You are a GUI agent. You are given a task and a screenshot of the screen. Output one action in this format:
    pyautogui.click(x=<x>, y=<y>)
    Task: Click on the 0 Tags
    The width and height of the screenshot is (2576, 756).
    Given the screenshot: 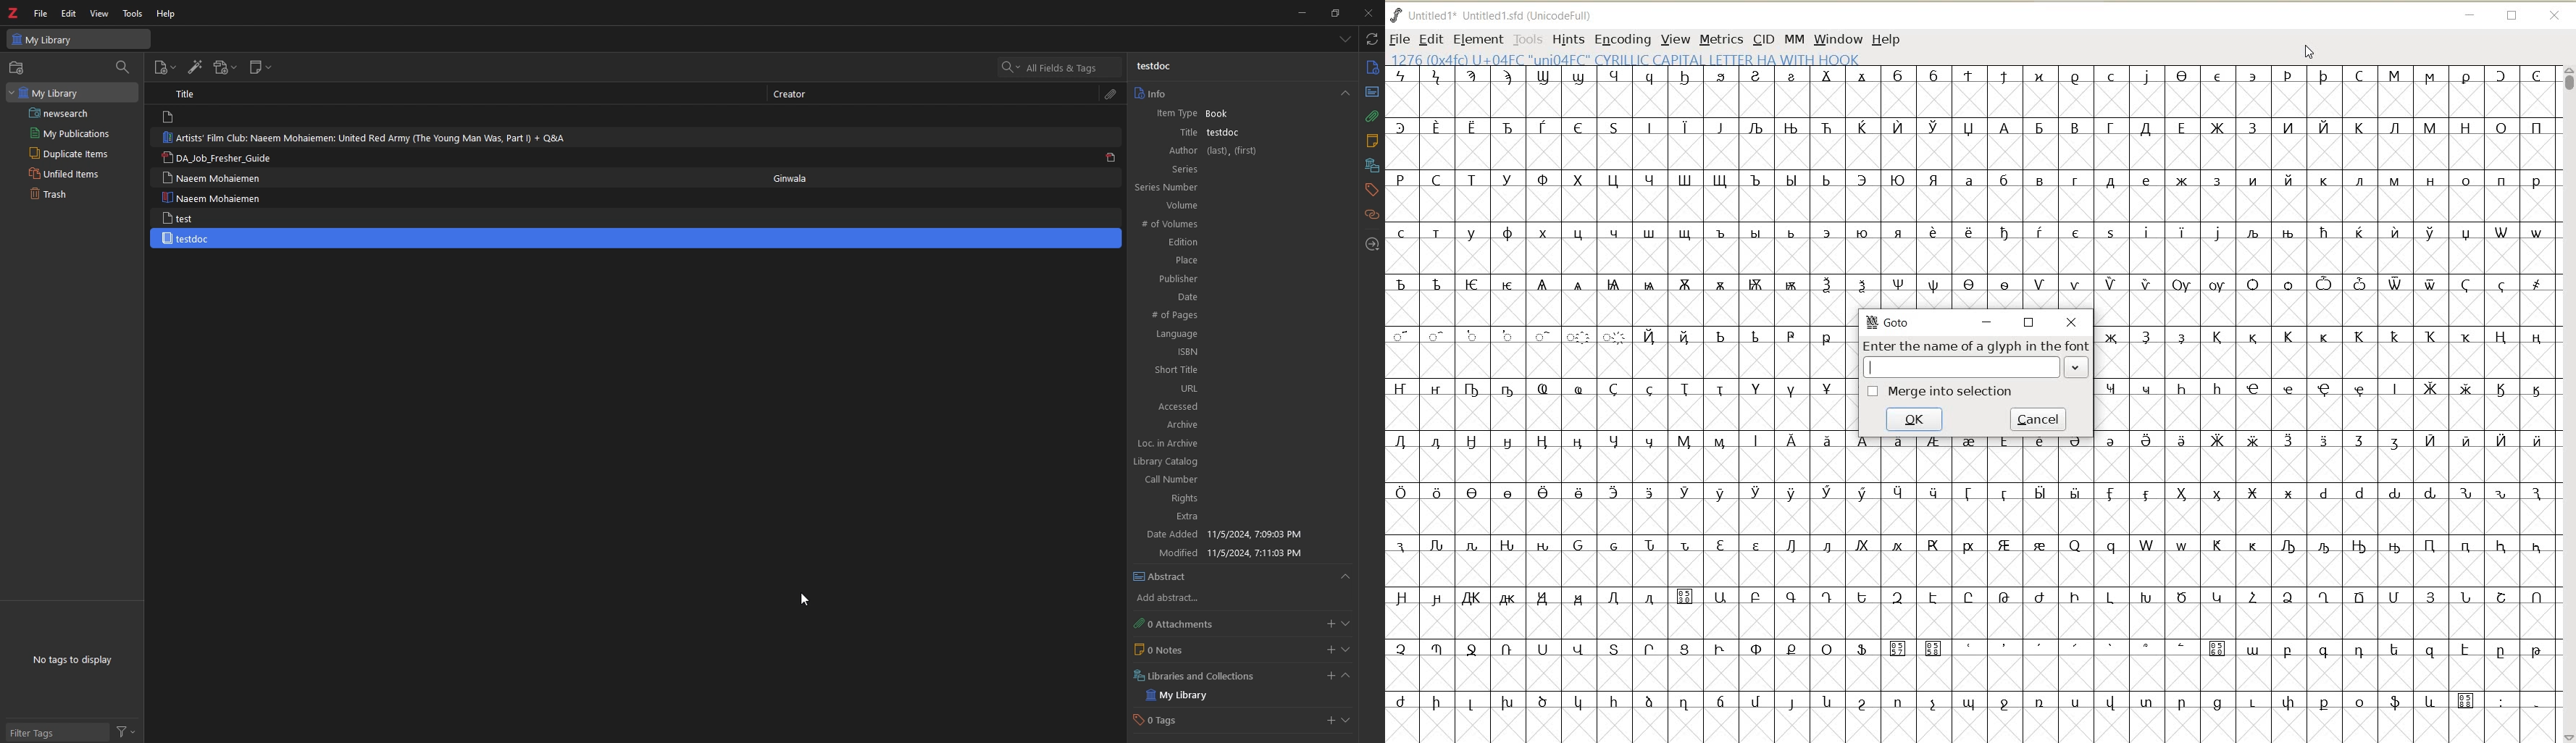 What is the action you would take?
    pyautogui.click(x=1171, y=721)
    